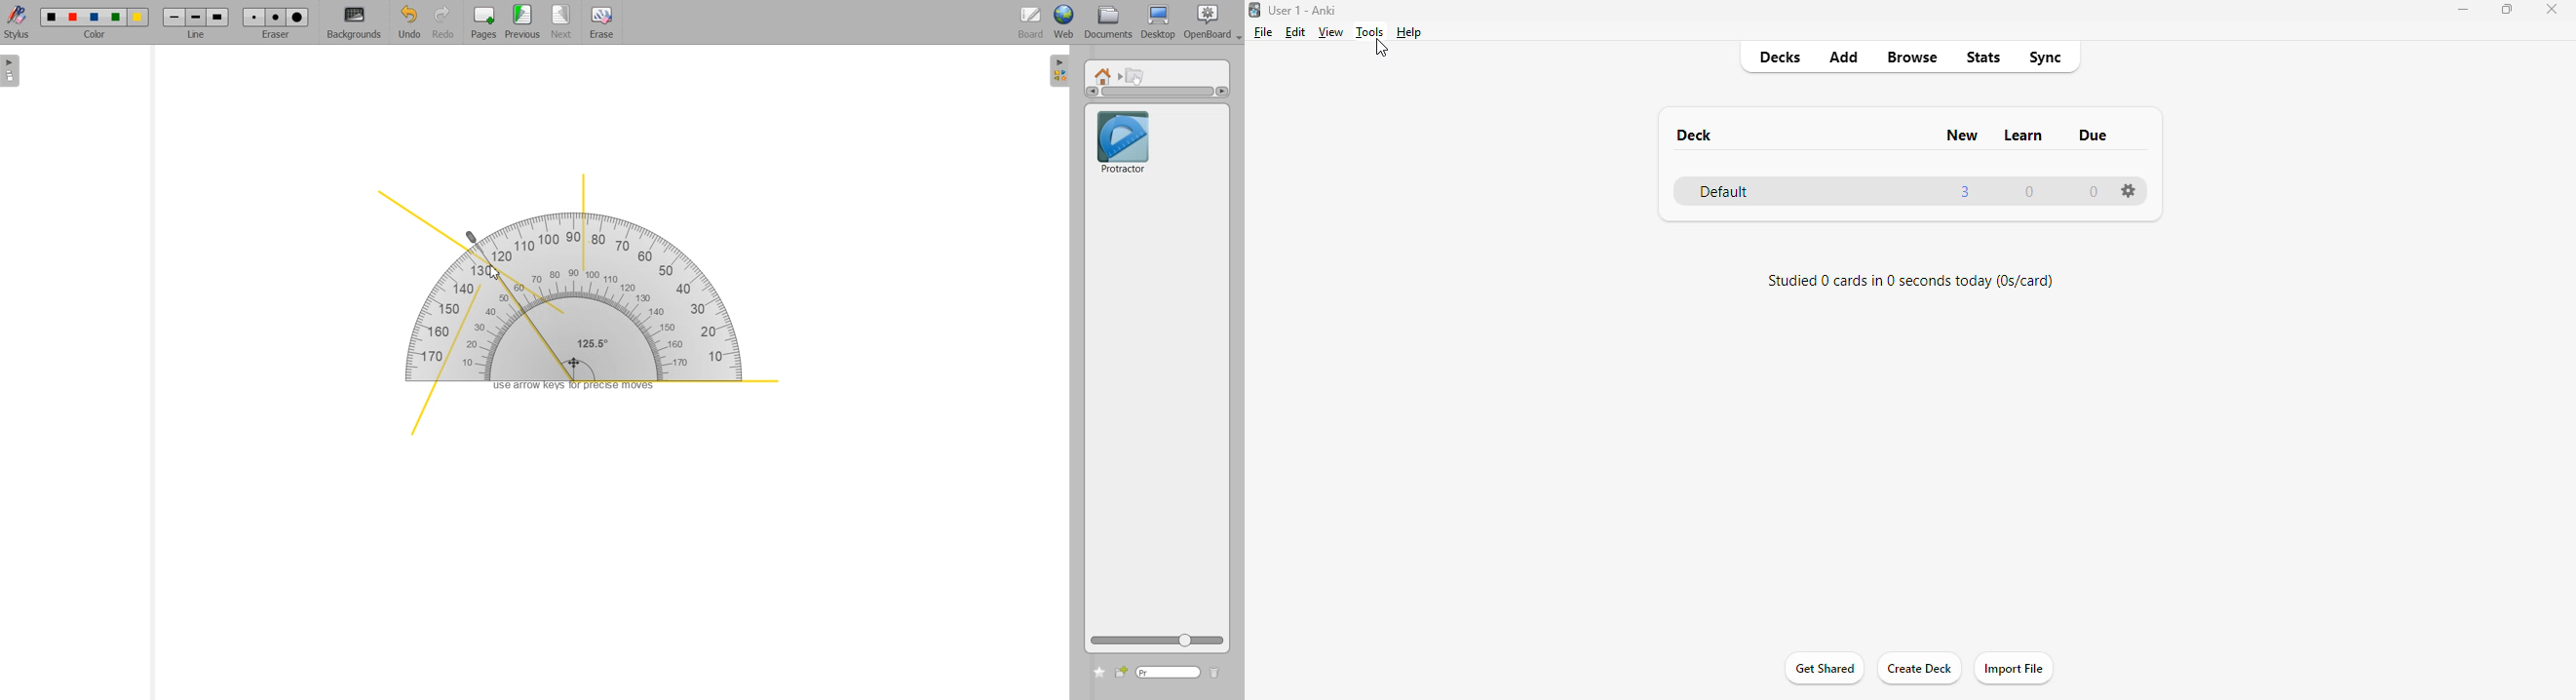 Image resolution: width=2576 pixels, height=700 pixels. I want to click on studied 0 cards in 0 seconds today (0s/card), so click(1910, 281).